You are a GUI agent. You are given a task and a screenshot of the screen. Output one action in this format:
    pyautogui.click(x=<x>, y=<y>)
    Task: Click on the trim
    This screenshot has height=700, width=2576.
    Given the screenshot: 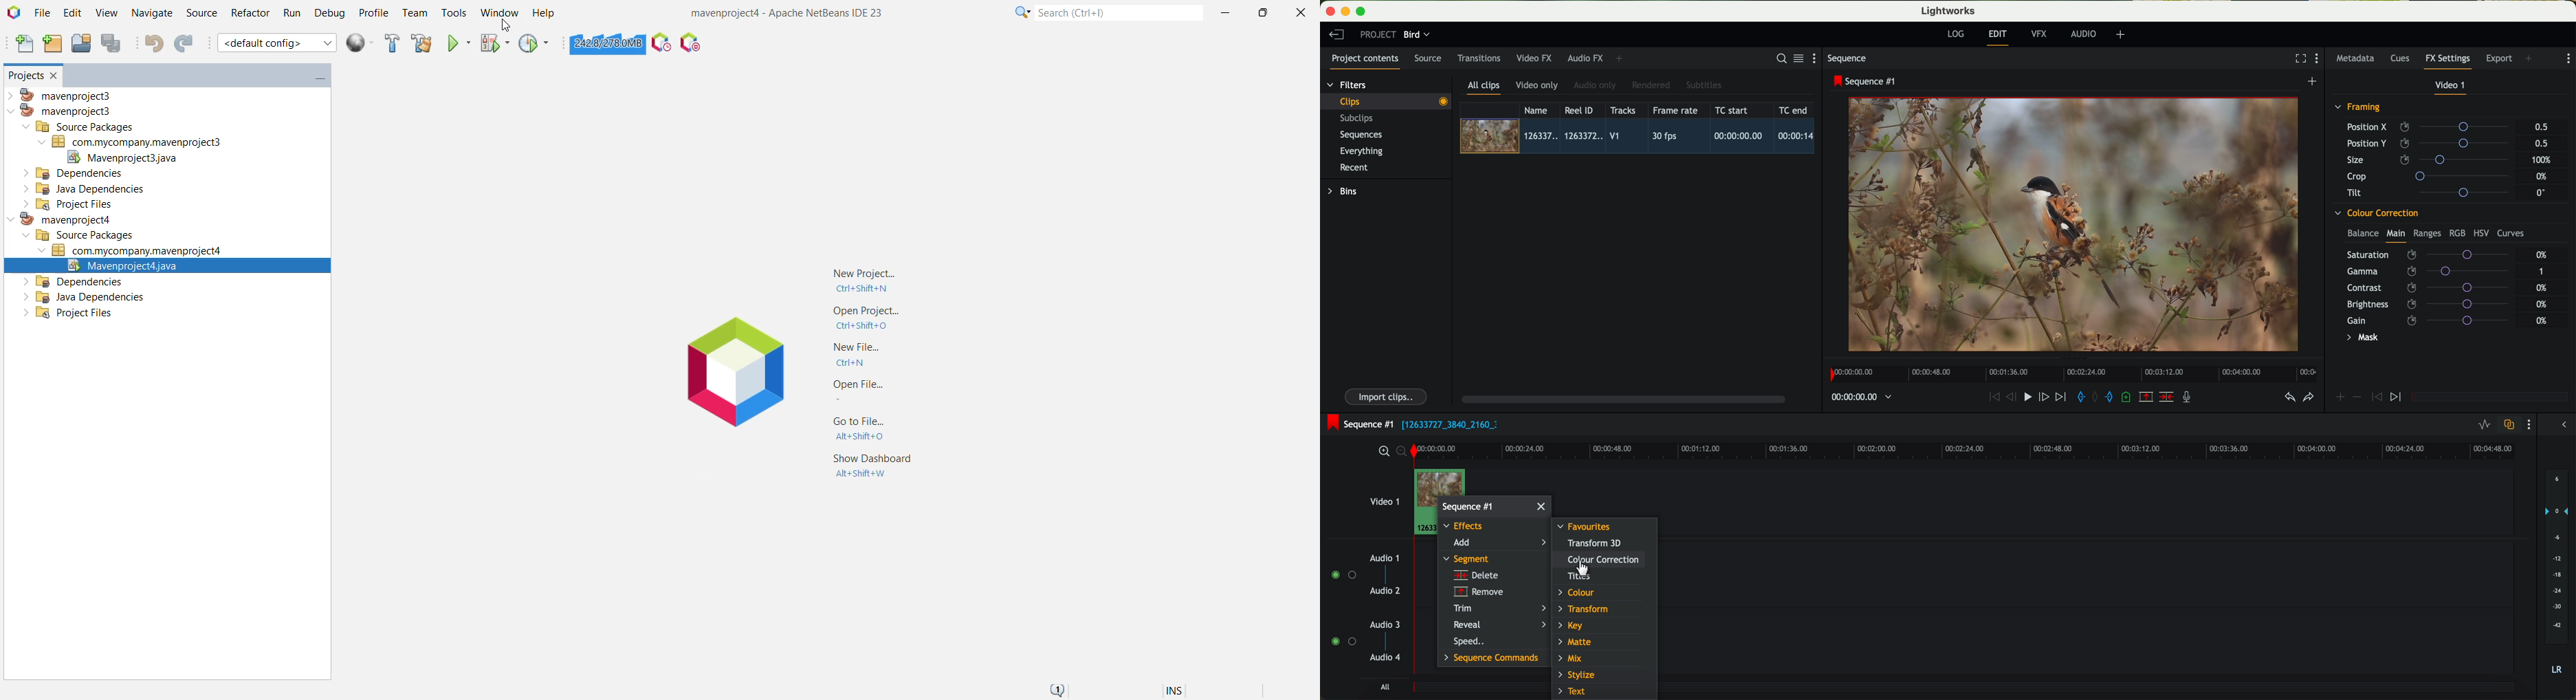 What is the action you would take?
    pyautogui.click(x=1499, y=608)
    